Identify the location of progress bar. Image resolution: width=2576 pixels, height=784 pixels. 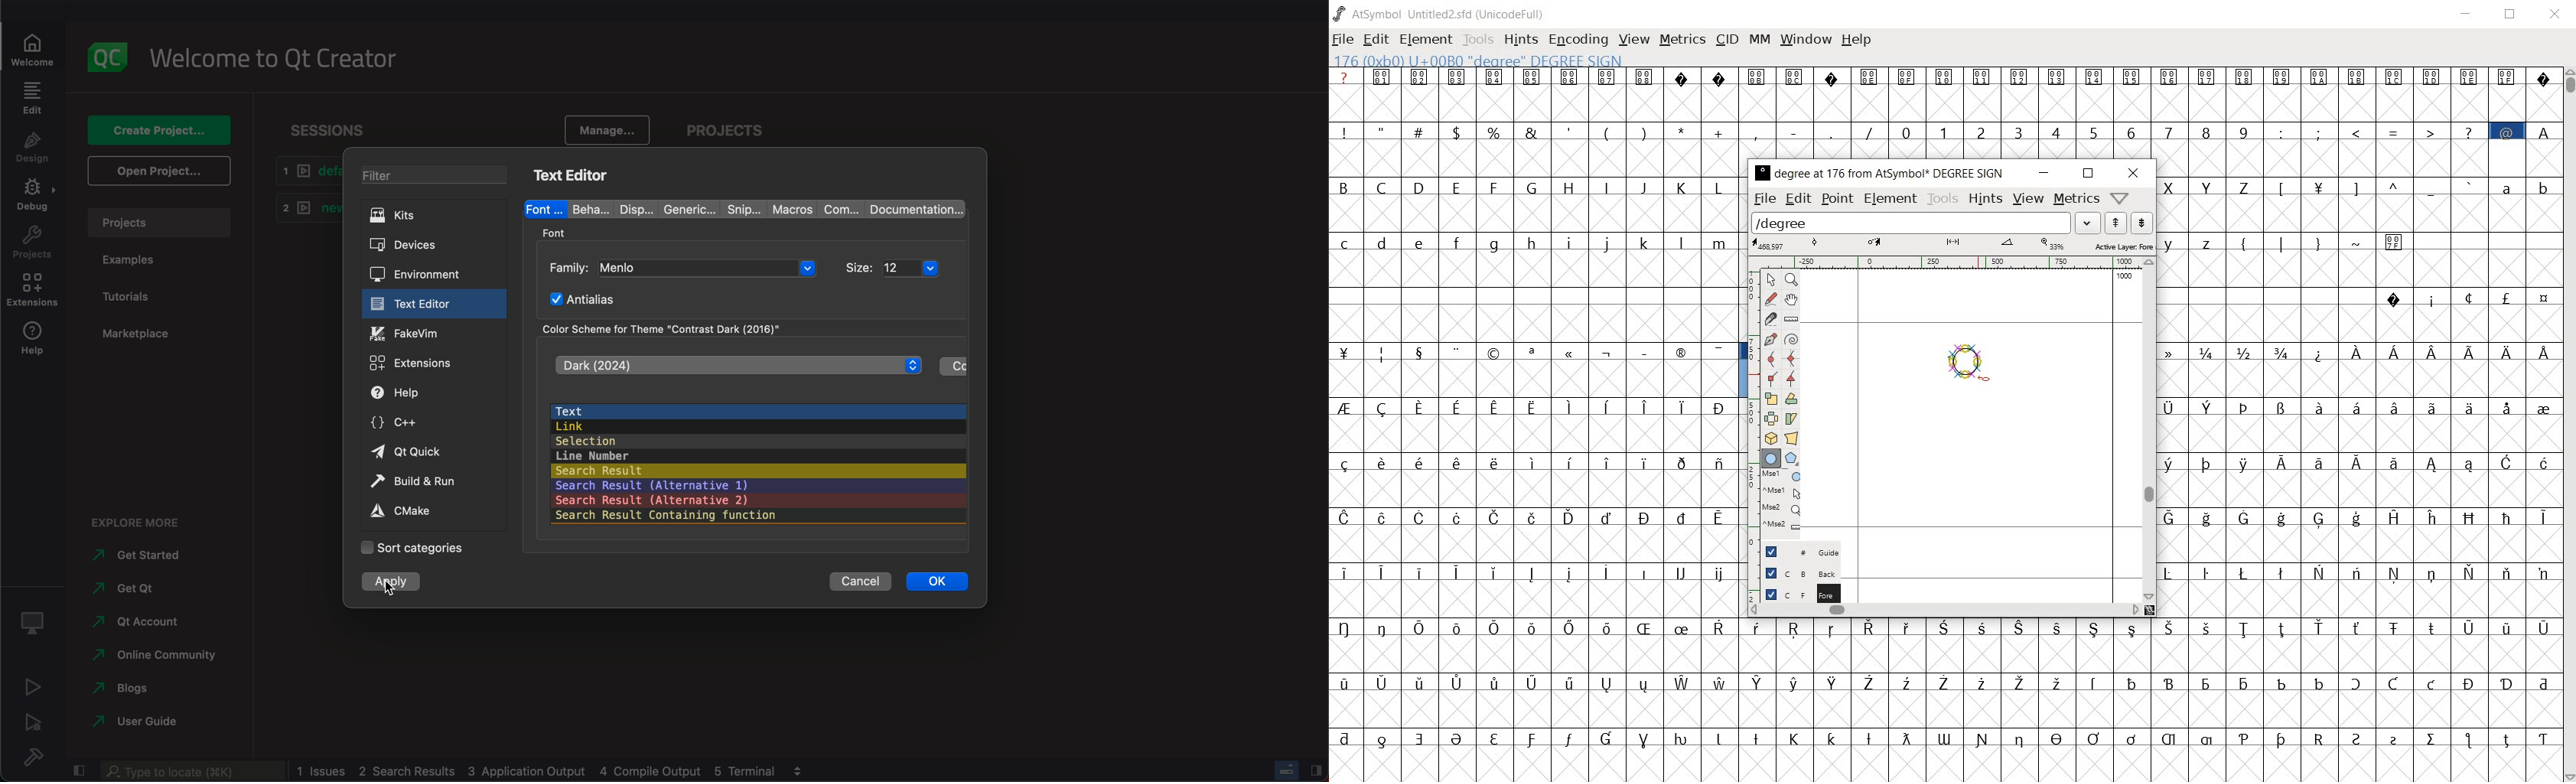
(1288, 770).